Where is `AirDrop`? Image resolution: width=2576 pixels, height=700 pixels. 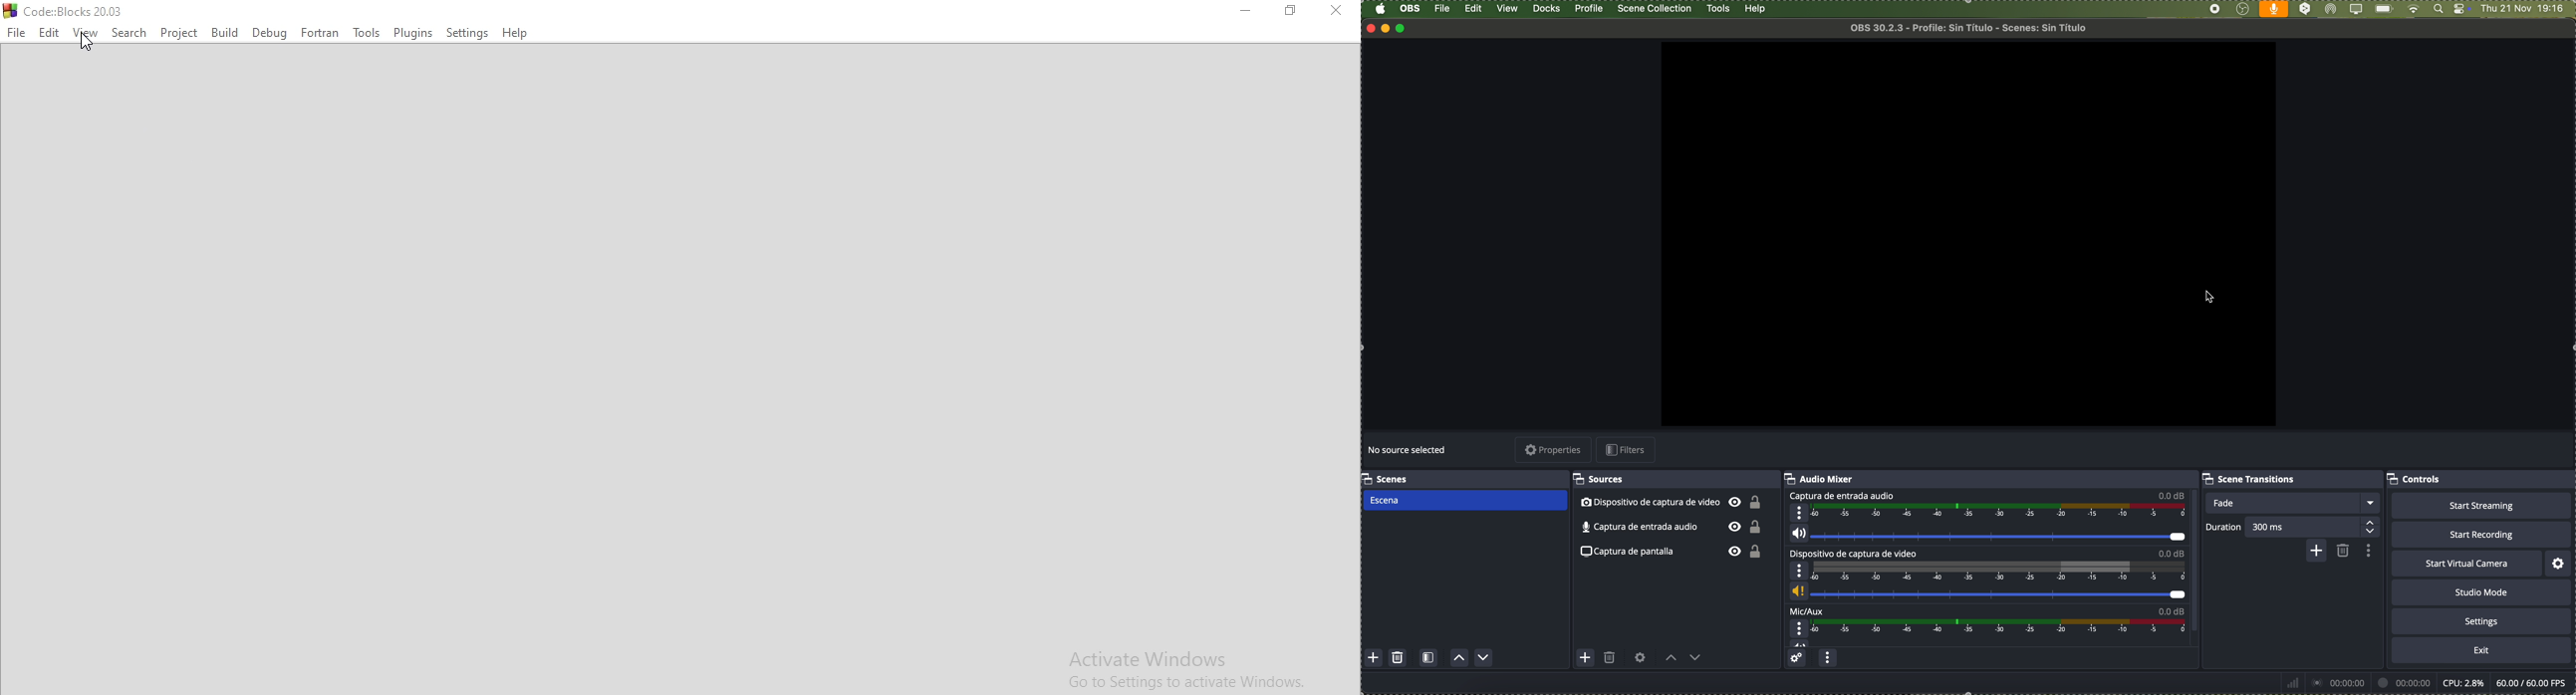
AirDrop is located at coordinates (2331, 10).